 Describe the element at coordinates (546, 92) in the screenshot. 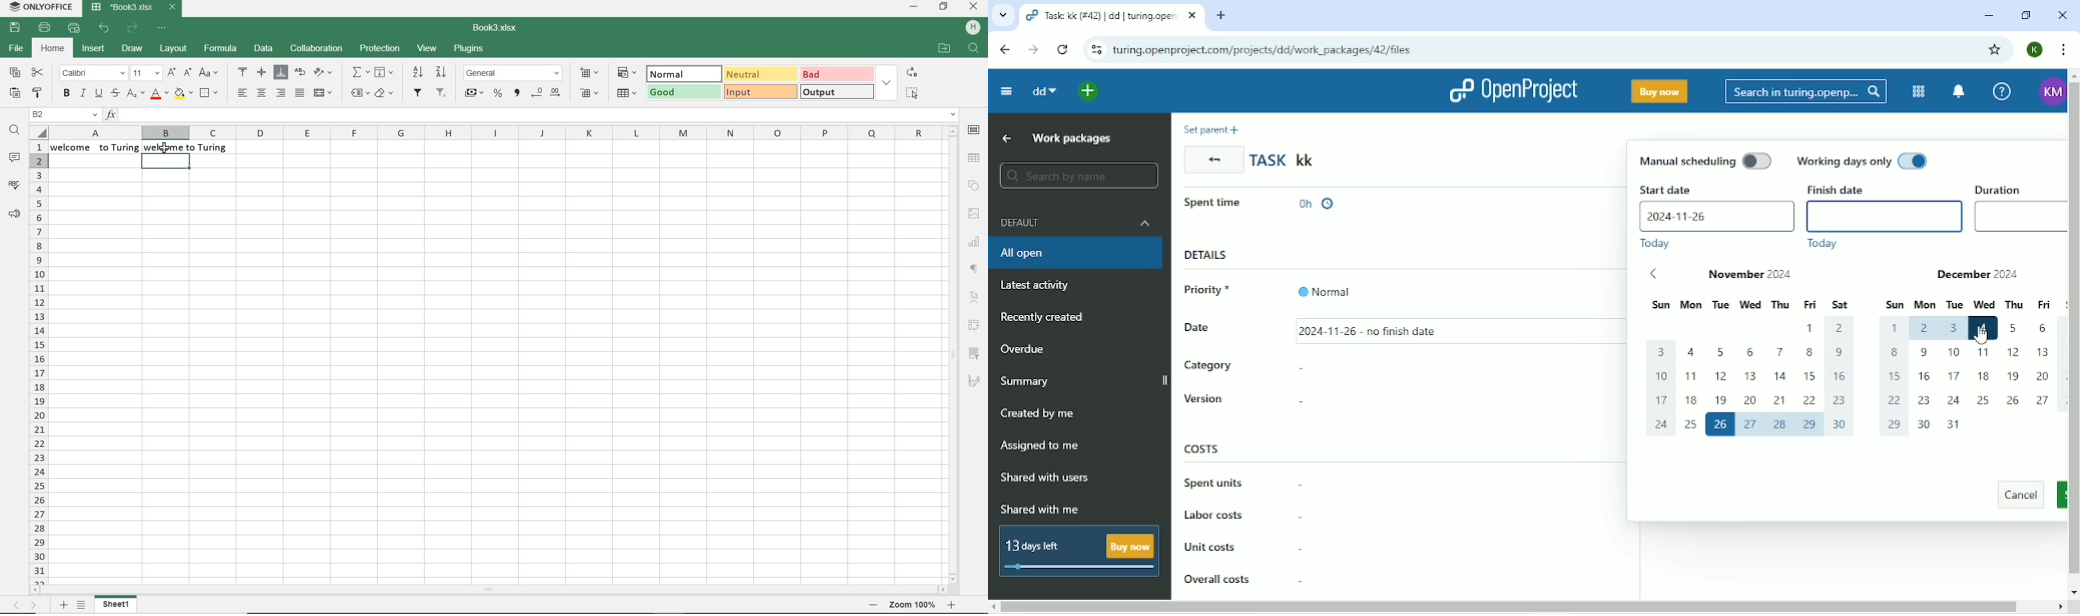

I see `change decimal` at that location.